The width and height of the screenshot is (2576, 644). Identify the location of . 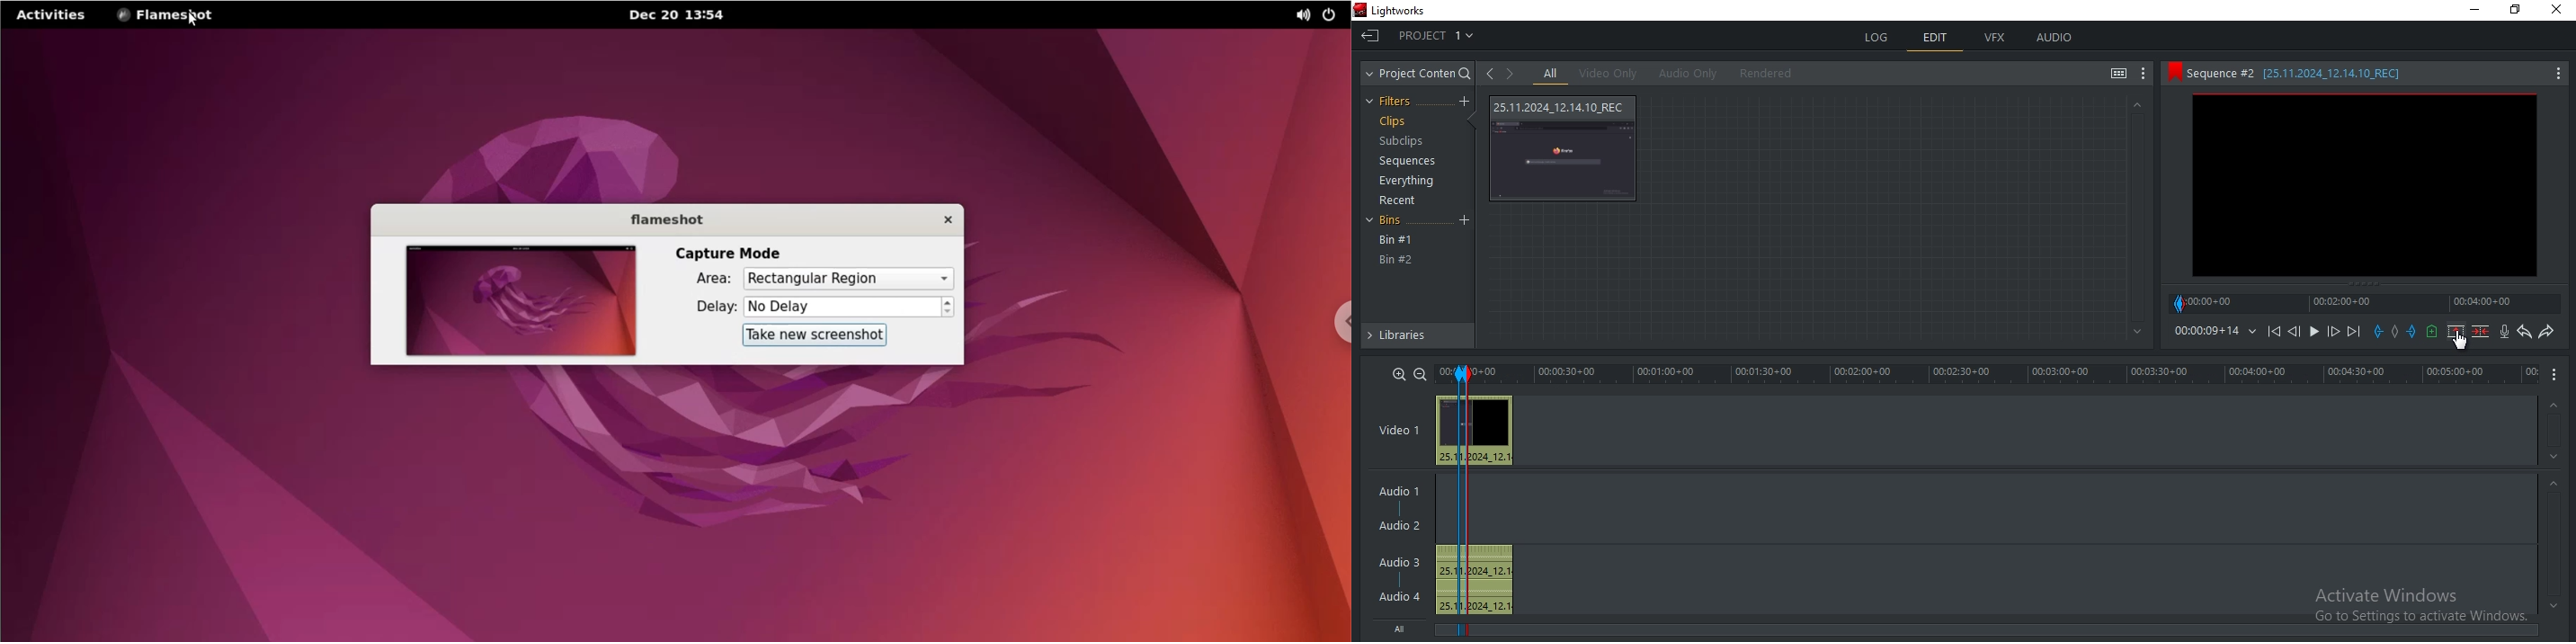
(1510, 75).